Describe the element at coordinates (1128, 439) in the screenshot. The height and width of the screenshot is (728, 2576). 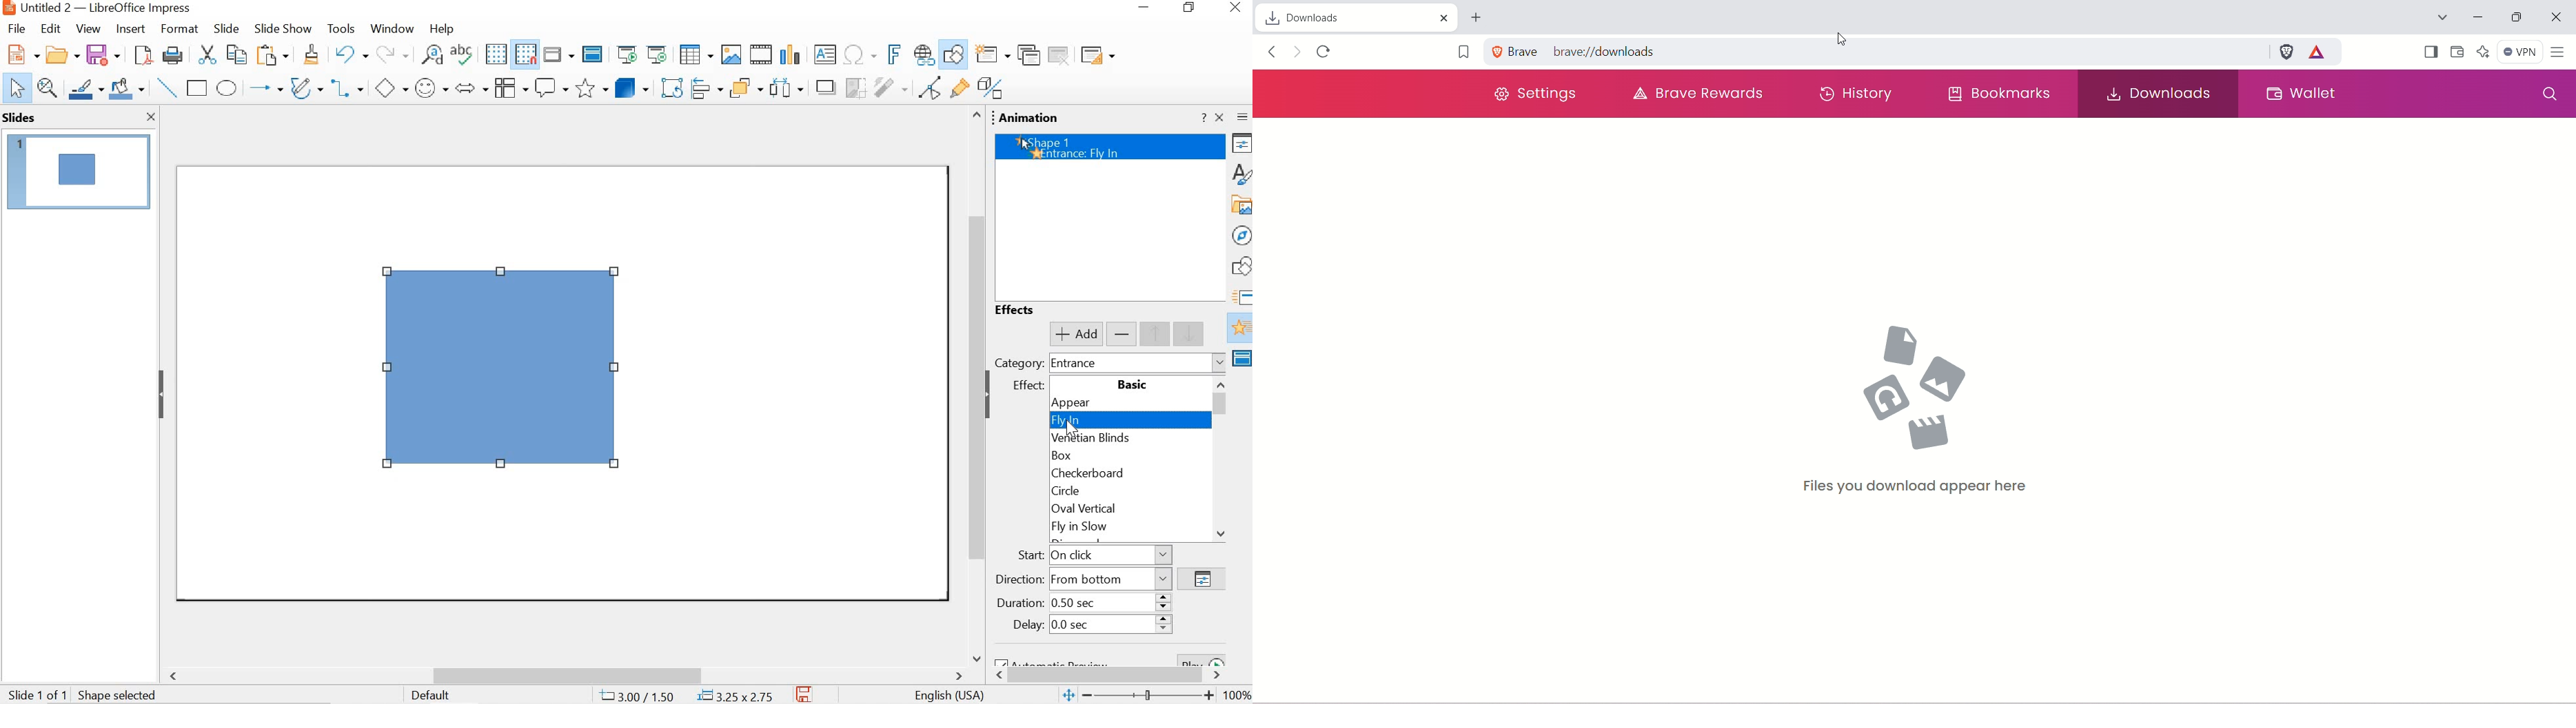
I see `venetian blinds` at that location.